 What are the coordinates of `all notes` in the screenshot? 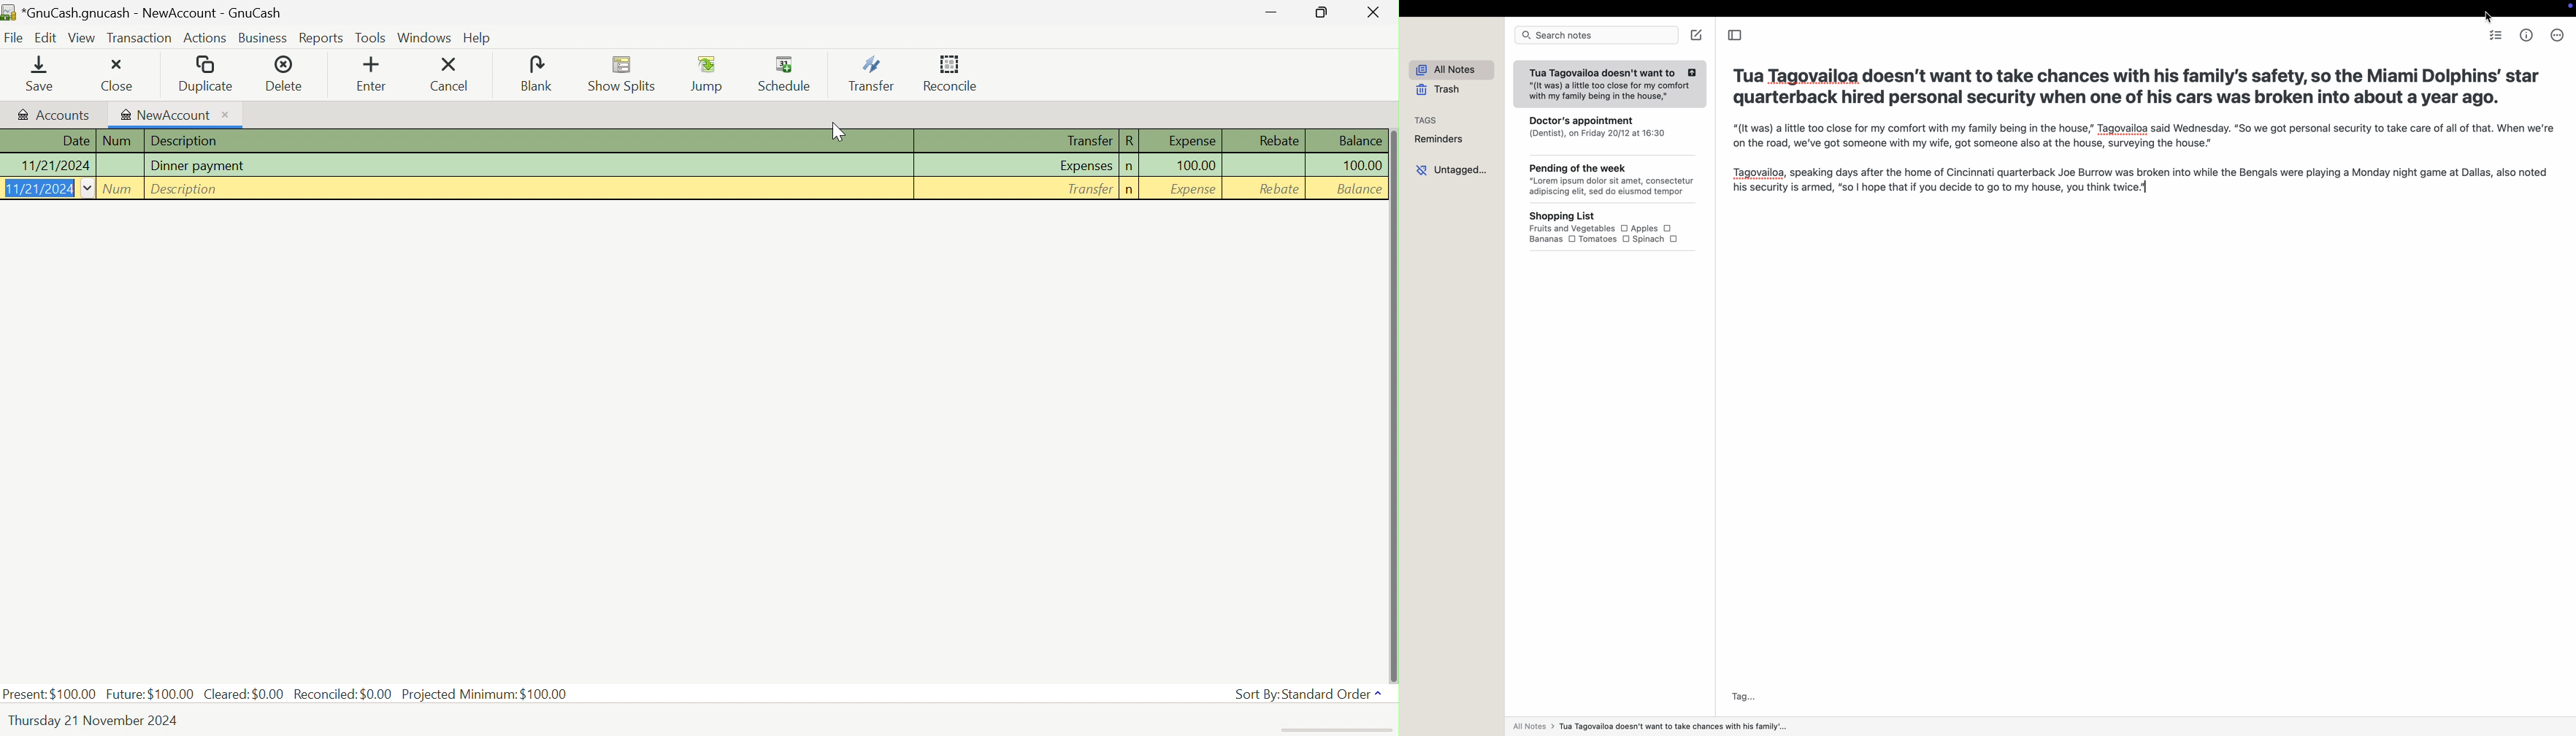 It's located at (1455, 70).